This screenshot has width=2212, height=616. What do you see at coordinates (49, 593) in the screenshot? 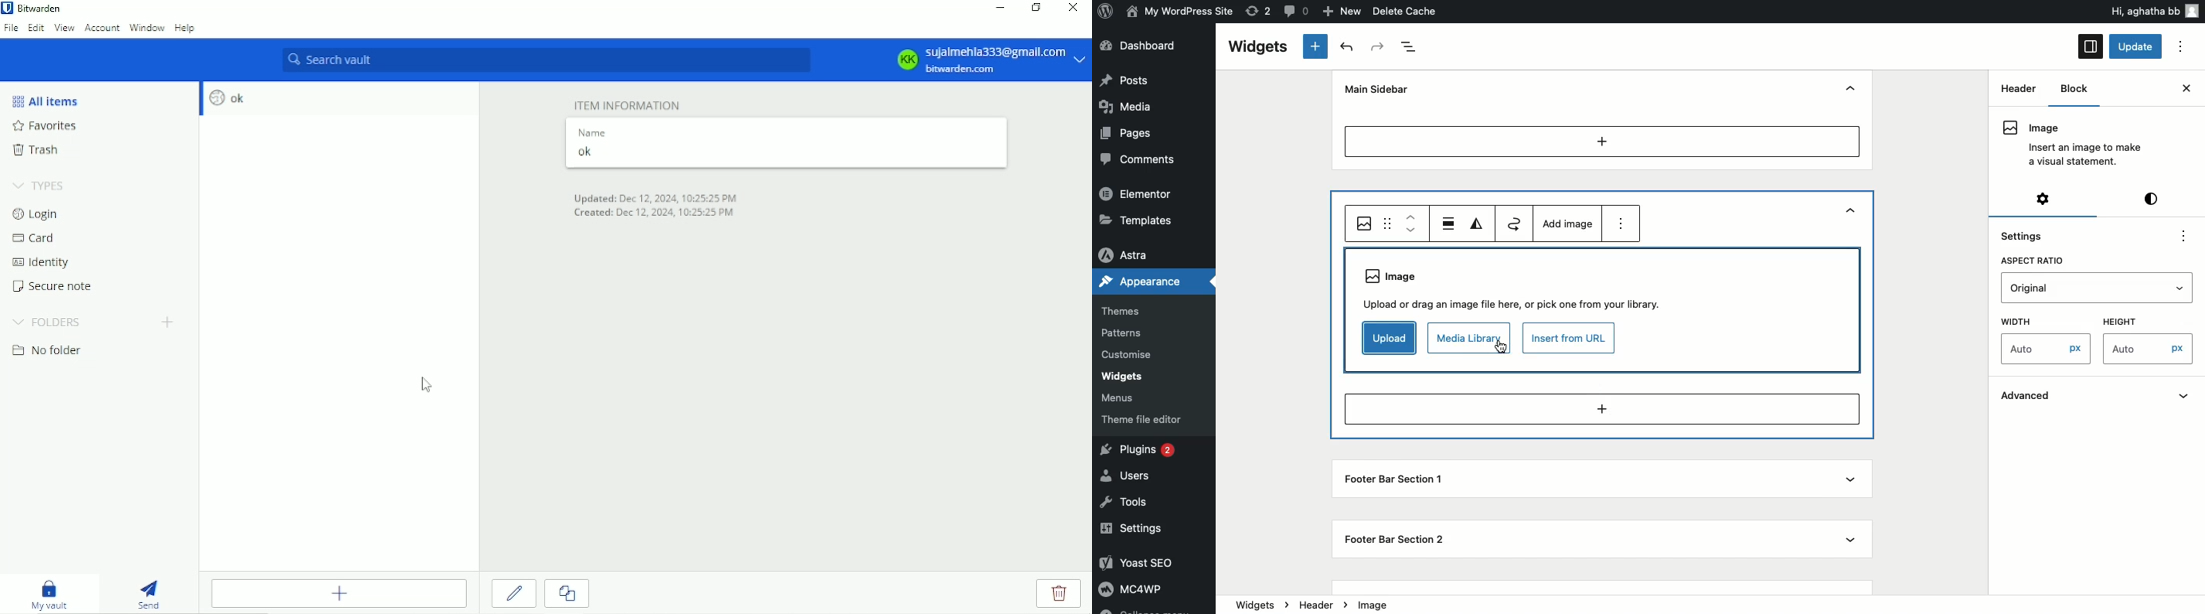
I see `My vault` at bounding box center [49, 593].